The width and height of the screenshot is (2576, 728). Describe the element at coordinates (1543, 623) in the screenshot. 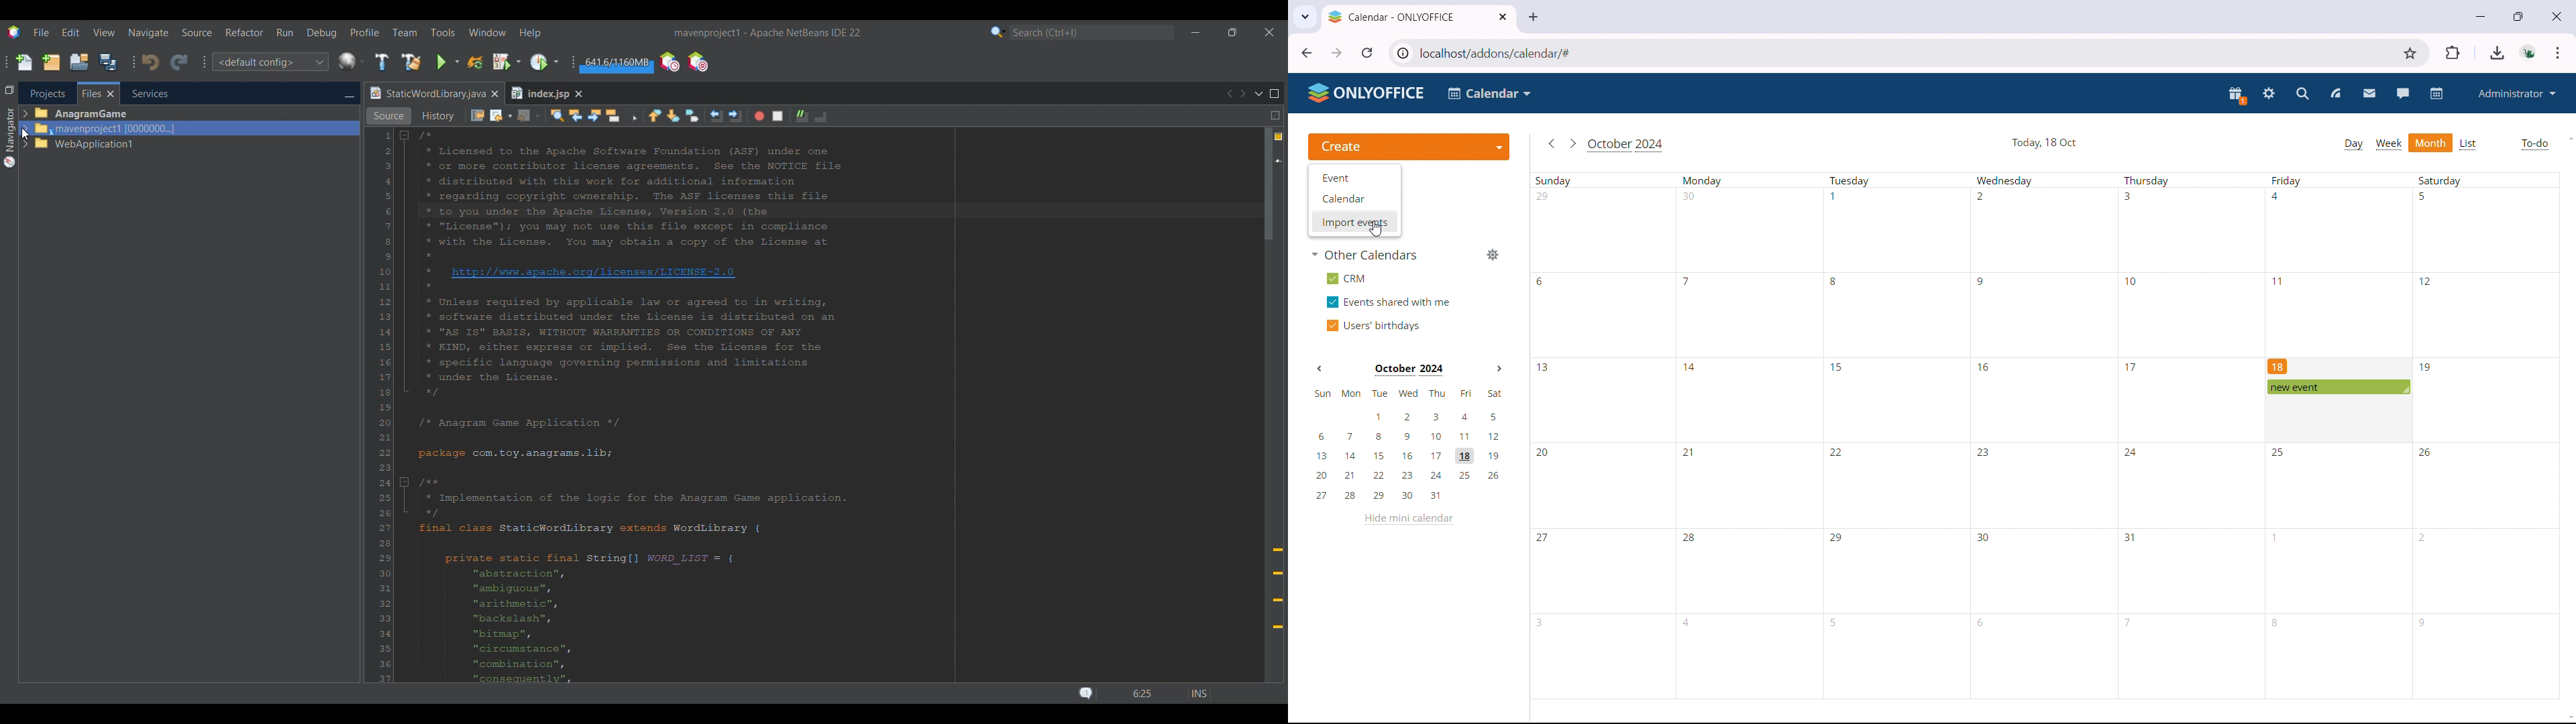

I see `3` at that location.